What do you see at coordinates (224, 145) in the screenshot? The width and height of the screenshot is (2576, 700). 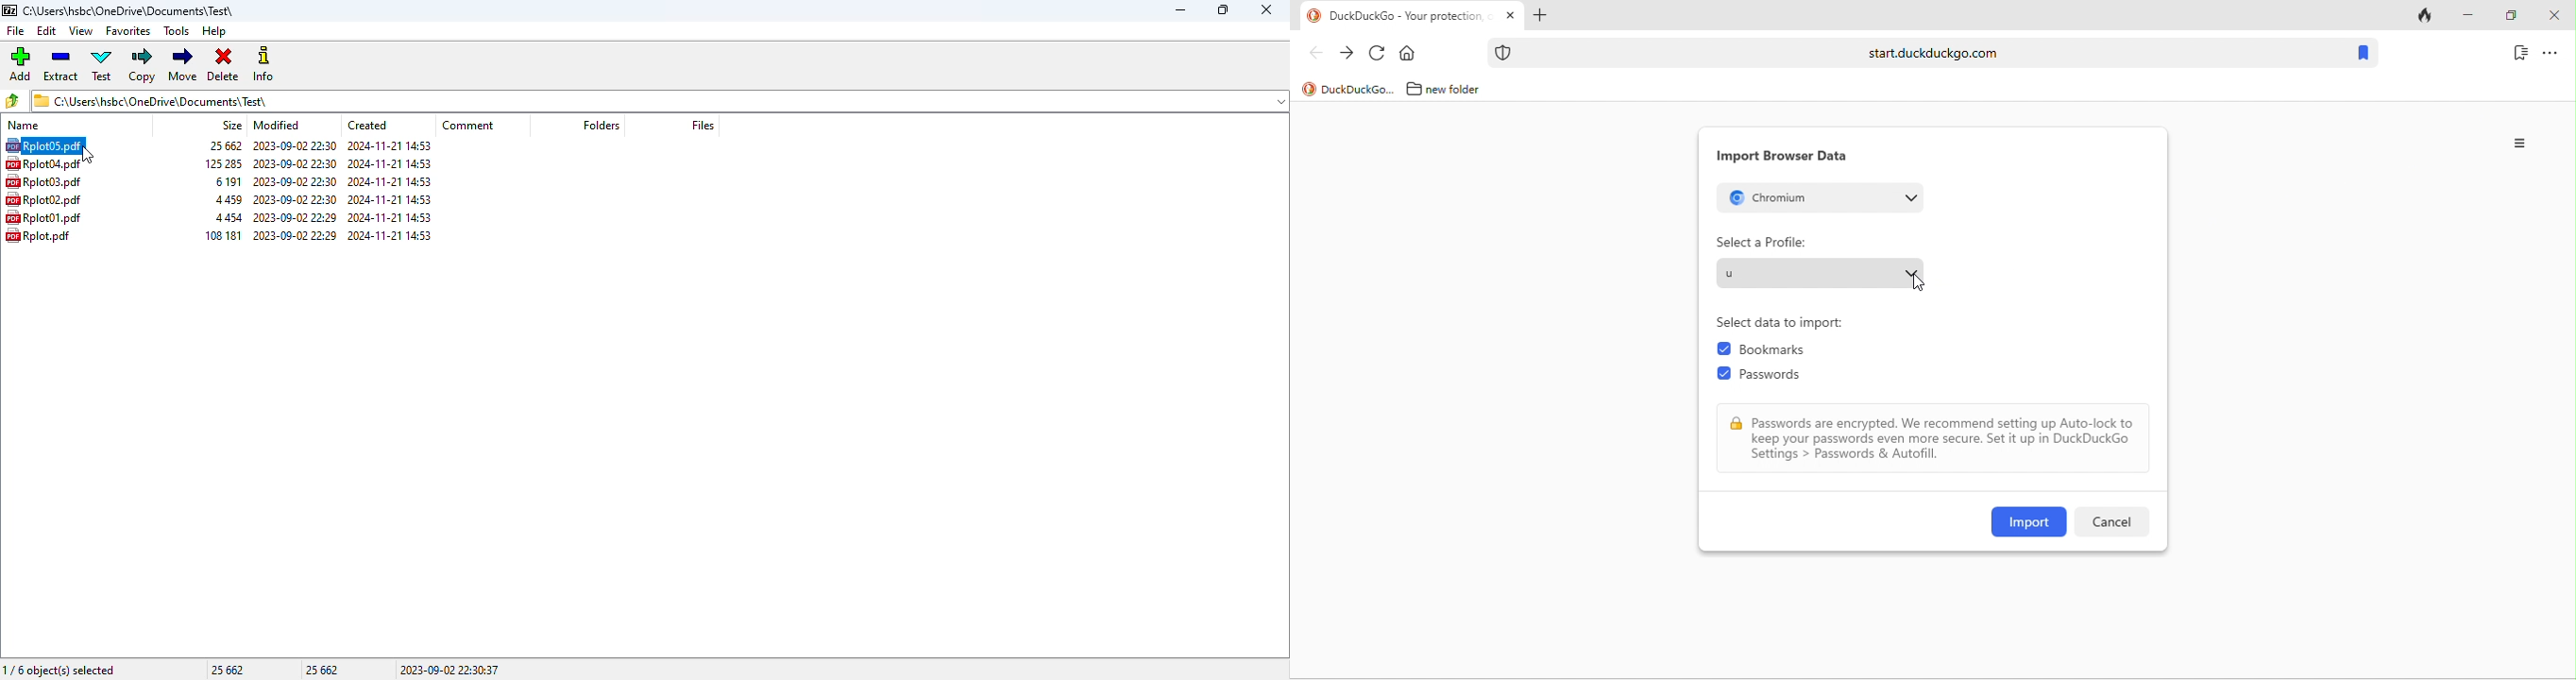 I see `size` at bounding box center [224, 145].